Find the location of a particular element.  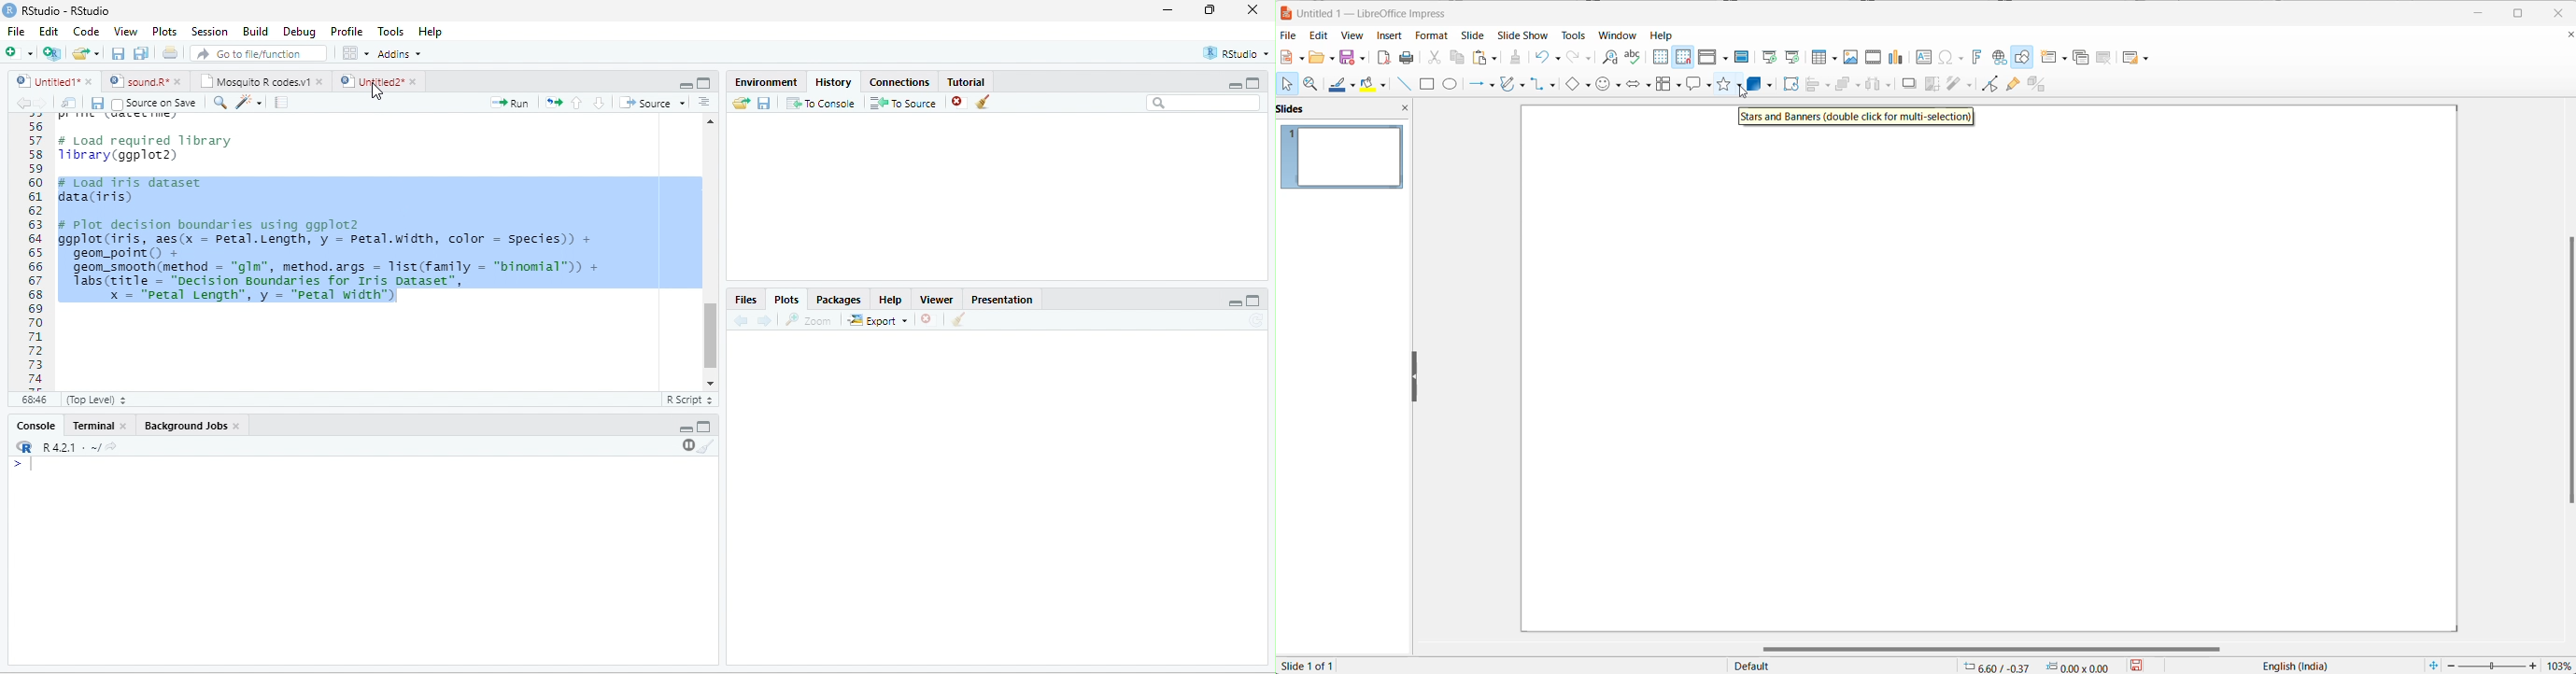

3d objects is located at coordinates (1761, 84).